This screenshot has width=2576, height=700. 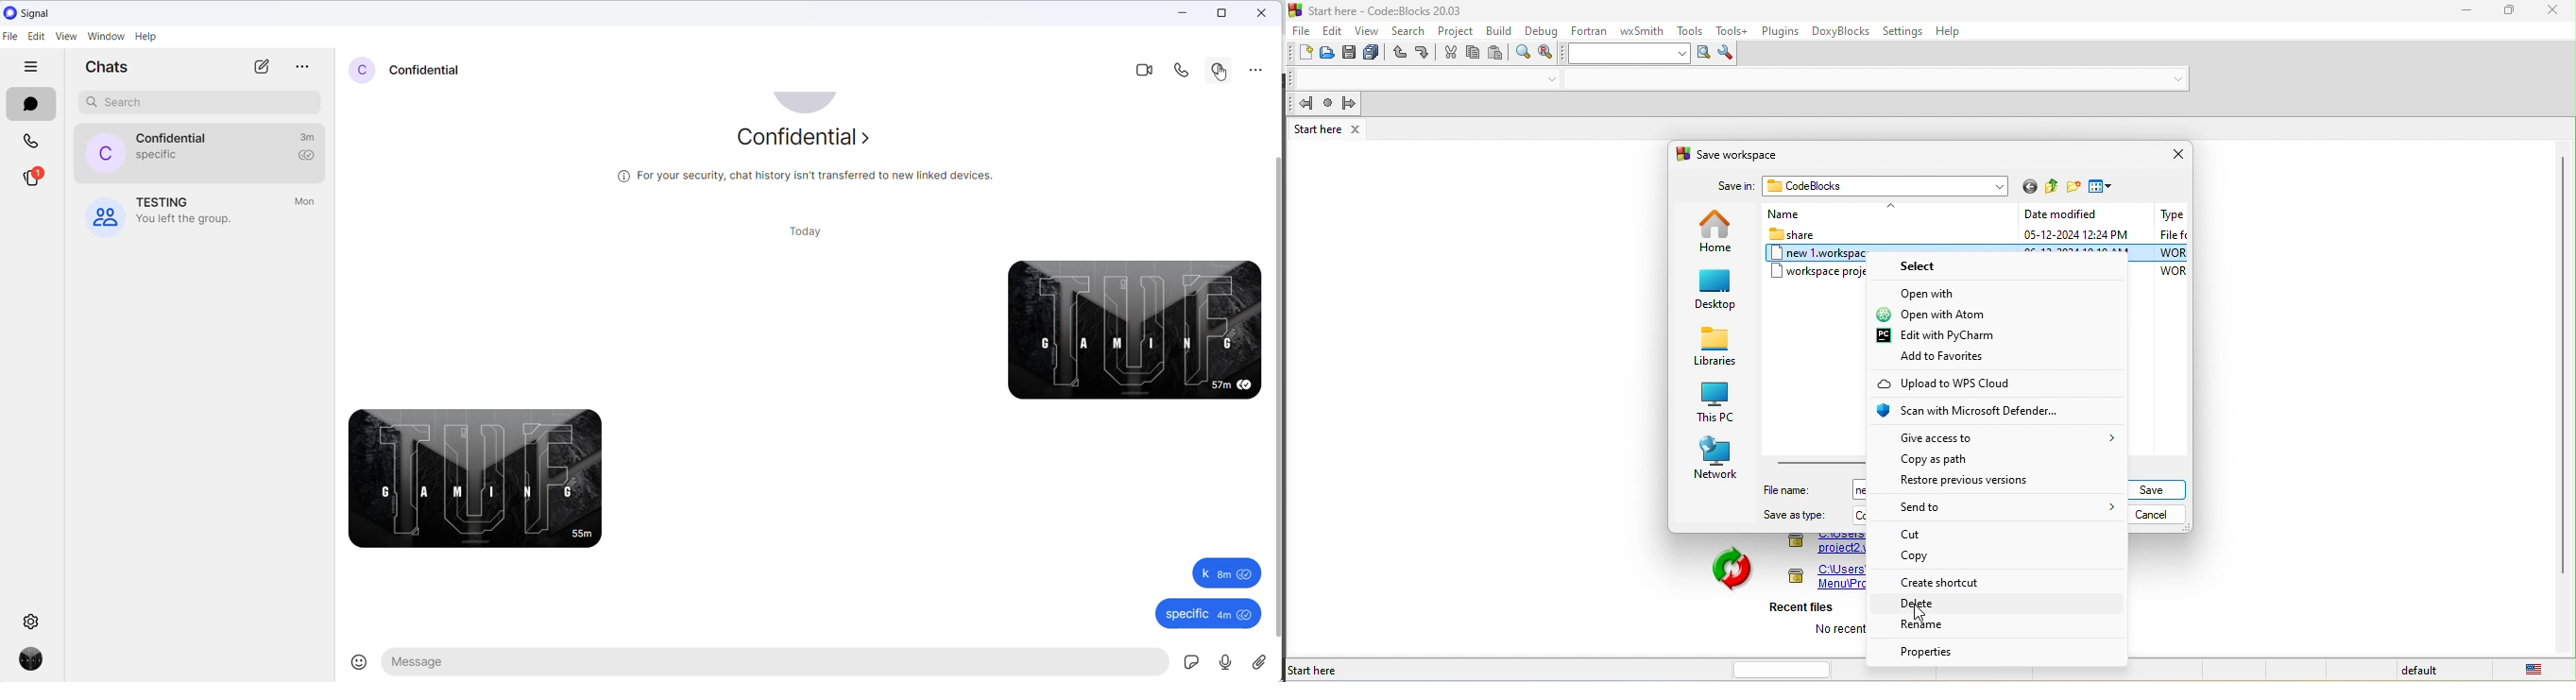 I want to click on cursor, so click(x=1224, y=78).